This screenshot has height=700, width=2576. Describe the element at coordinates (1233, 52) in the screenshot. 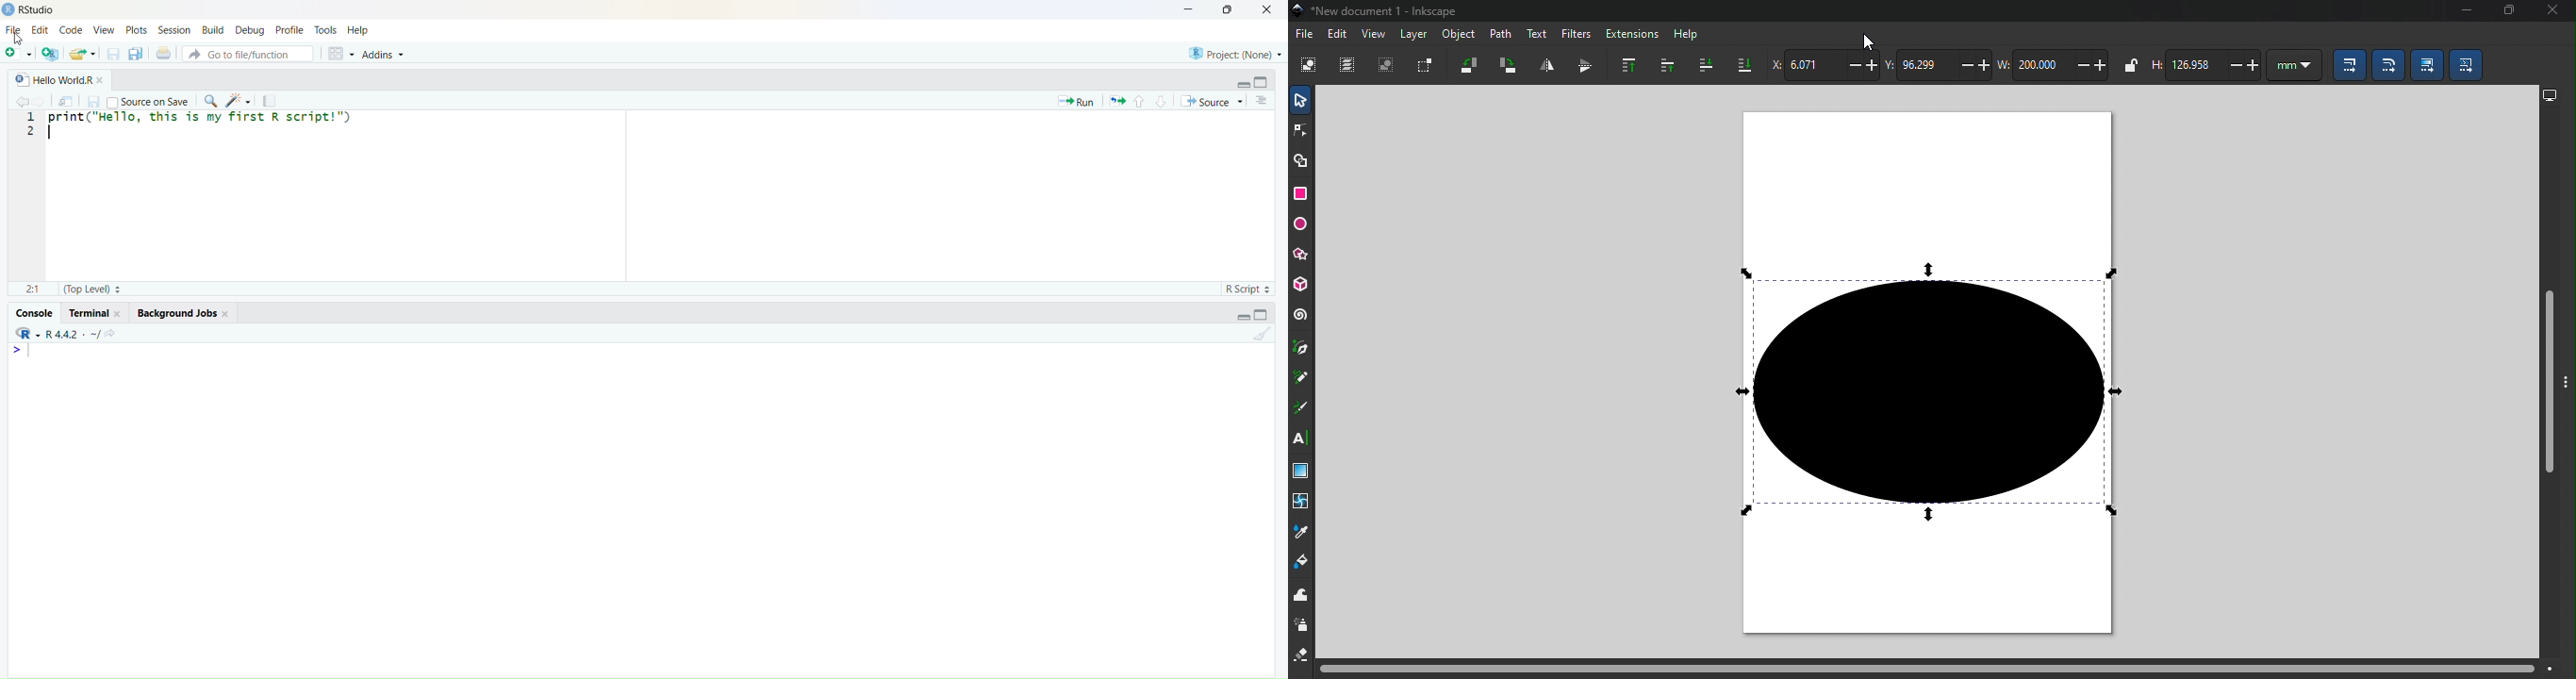

I see `Project (None)` at that location.